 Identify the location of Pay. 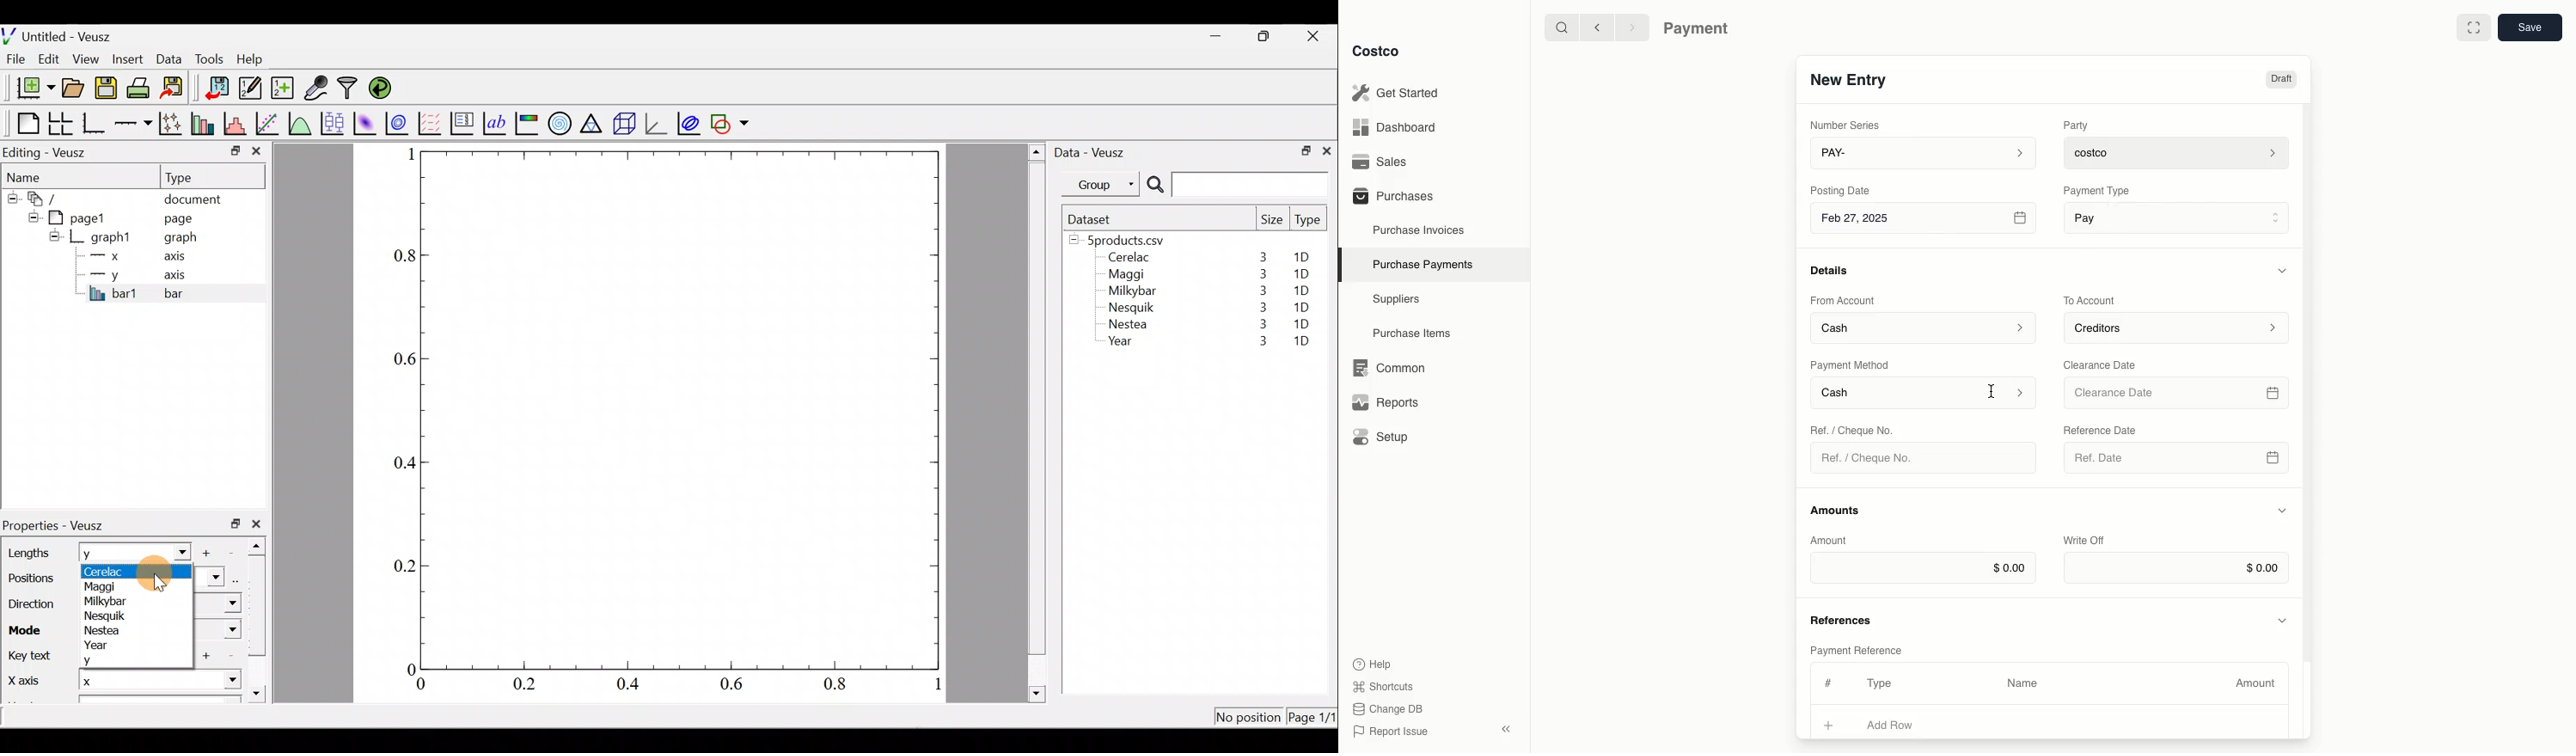
(2179, 217).